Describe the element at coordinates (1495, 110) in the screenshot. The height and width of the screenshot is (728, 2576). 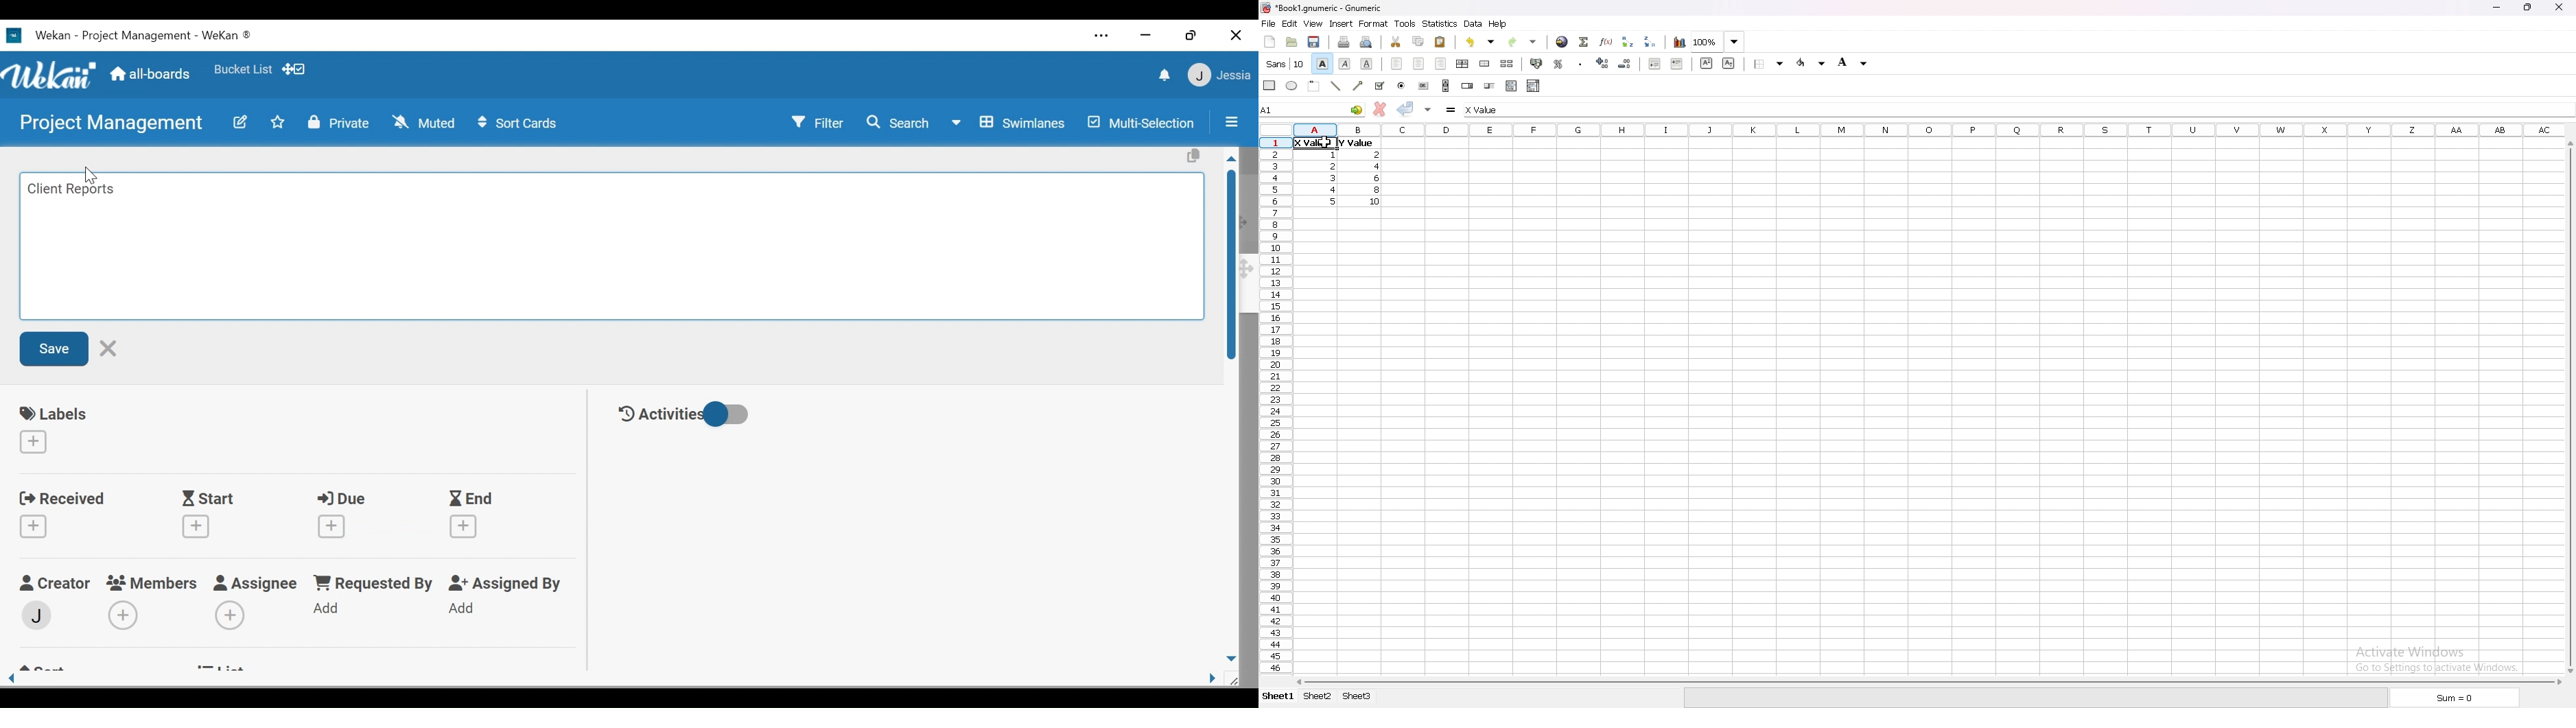
I see `cell input` at that location.